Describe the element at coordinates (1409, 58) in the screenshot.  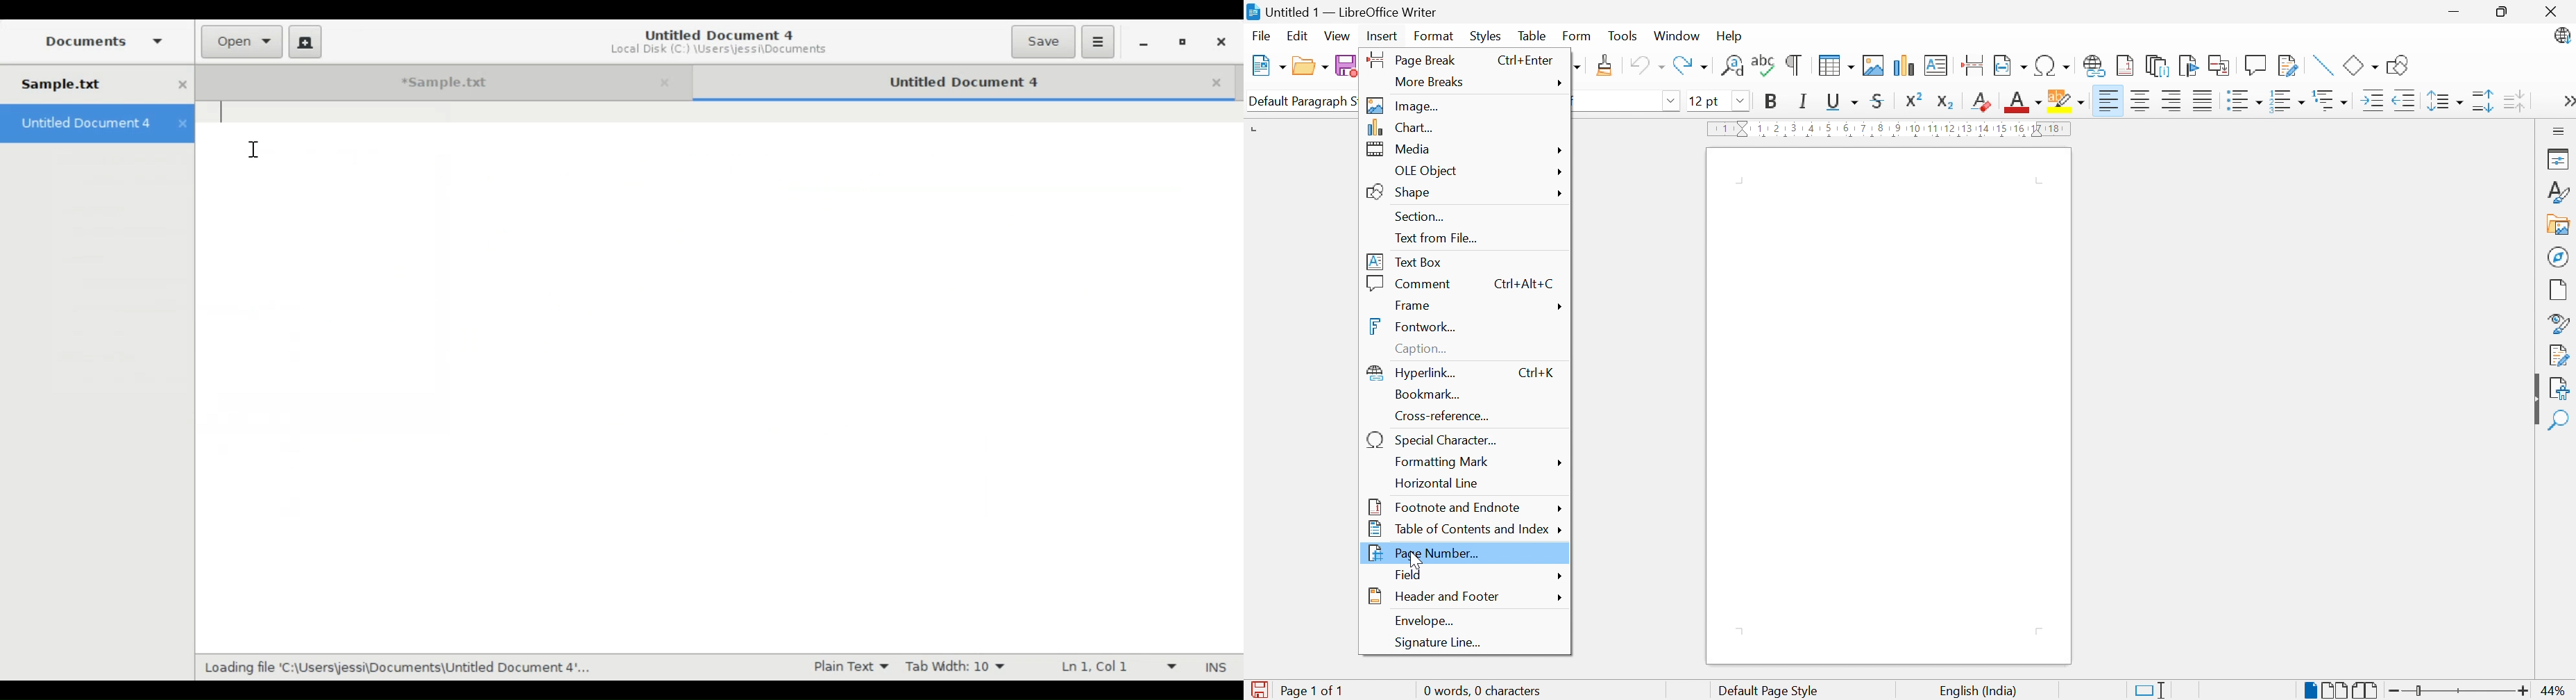
I see `Page break` at that location.